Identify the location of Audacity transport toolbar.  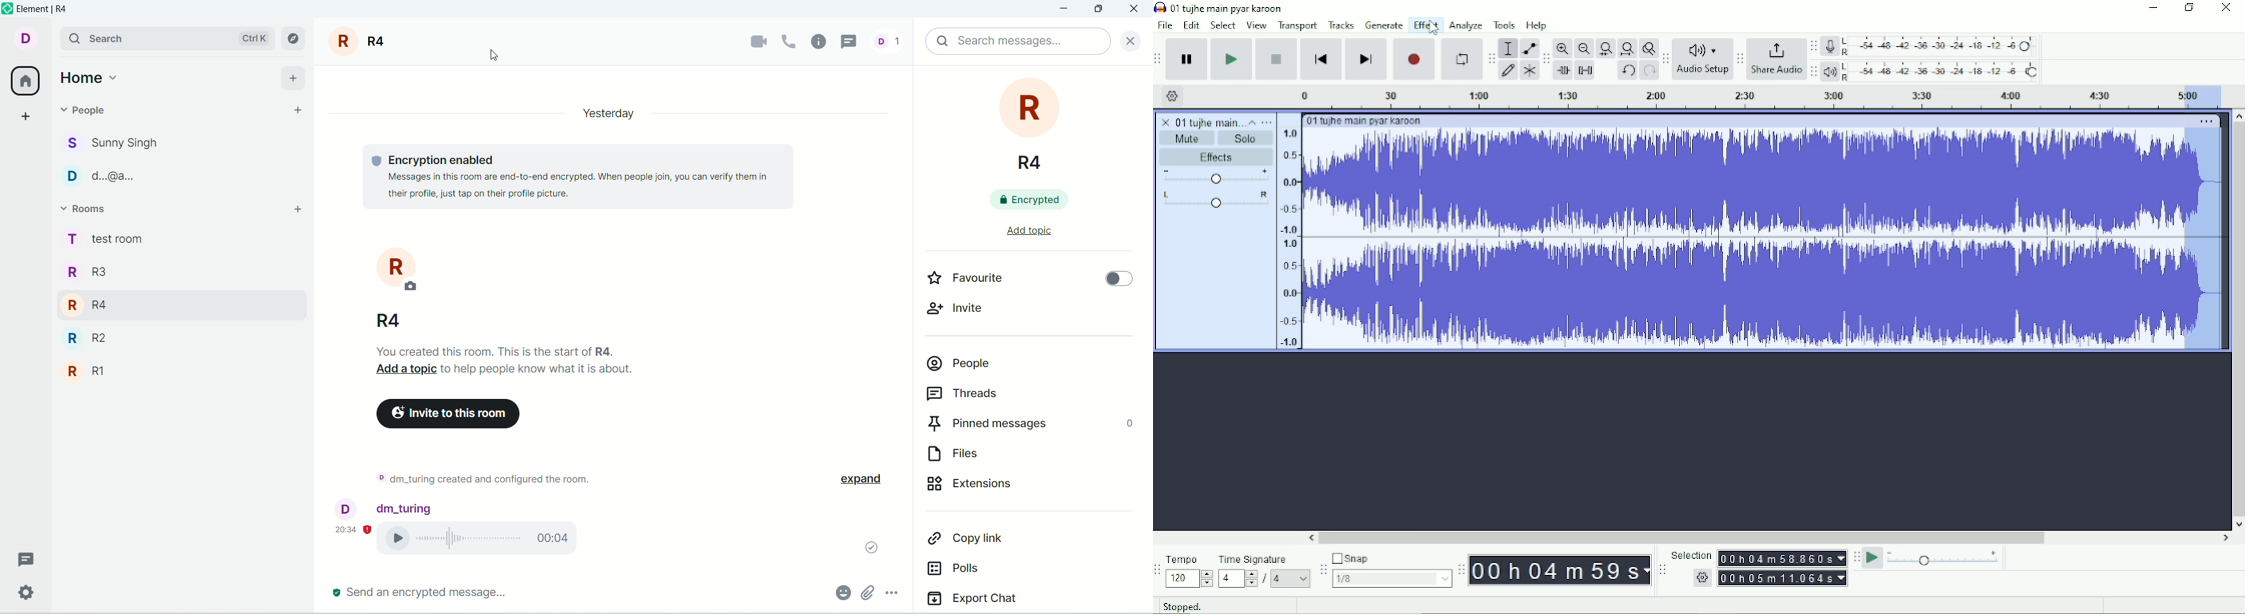
(1160, 59).